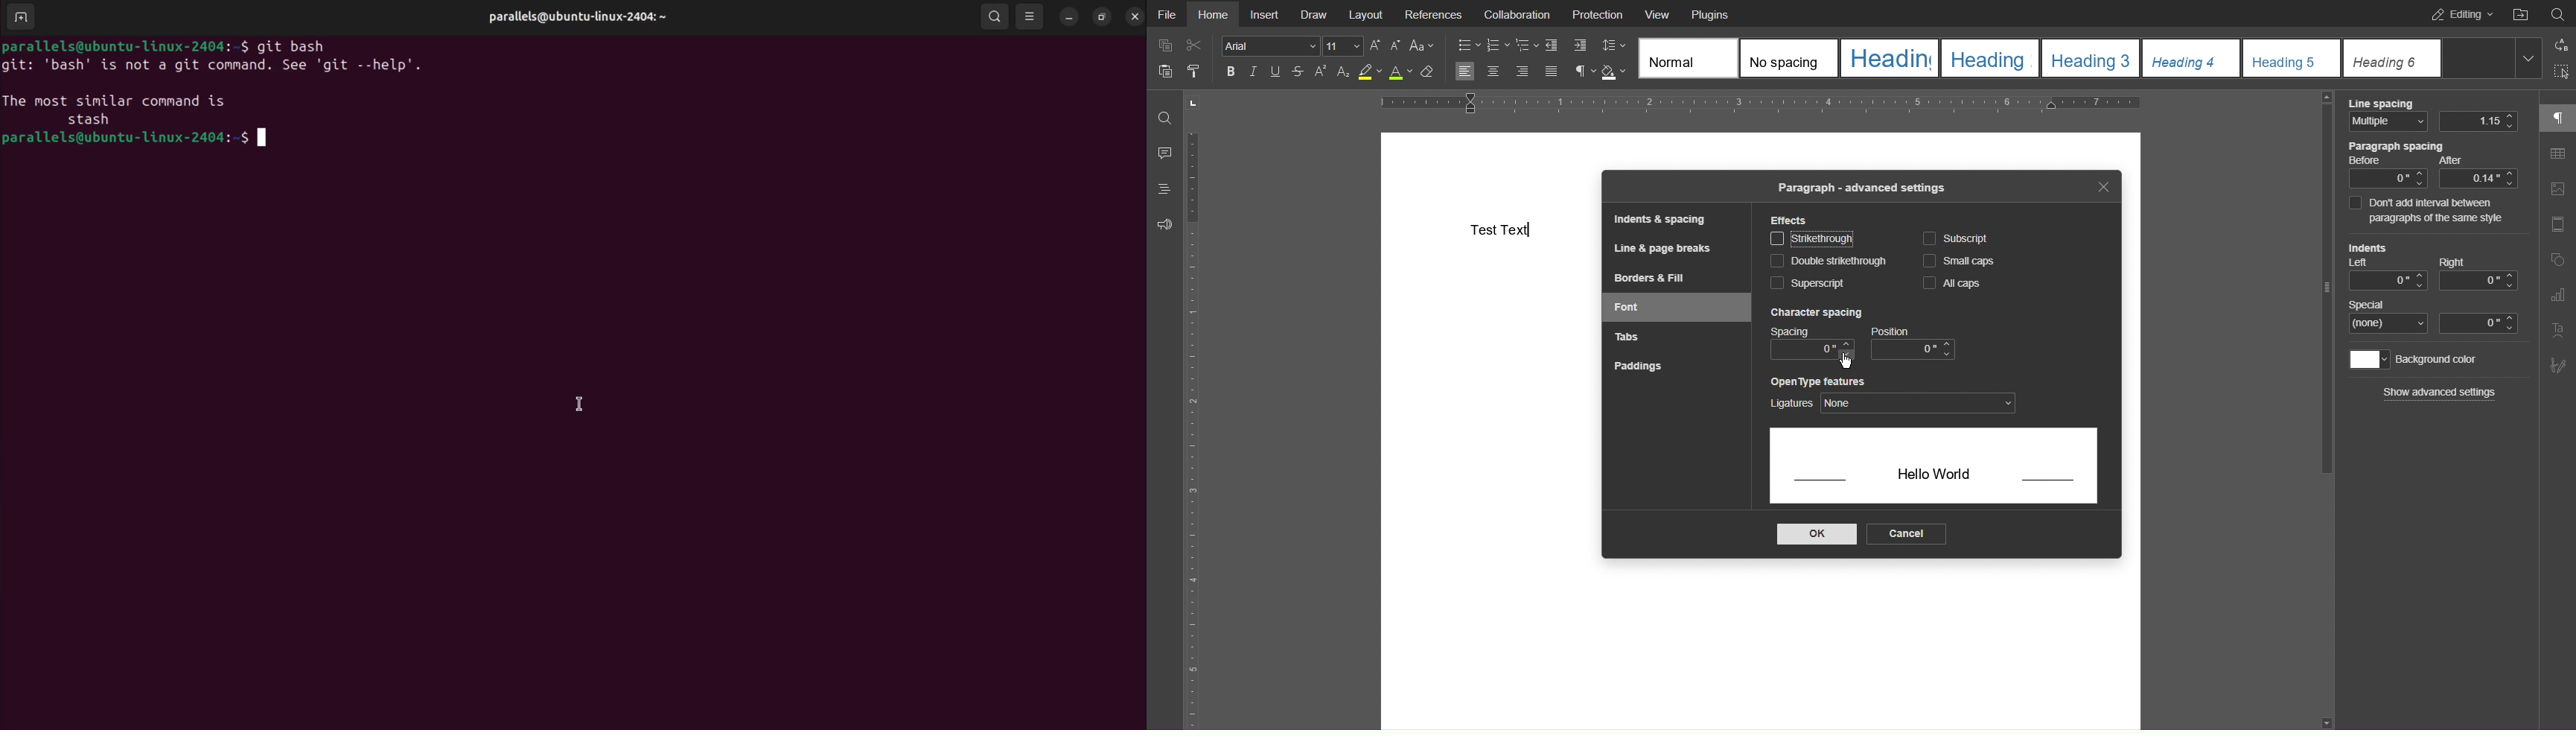 Image resolution: width=2576 pixels, height=756 pixels. Describe the element at coordinates (1343, 72) in the screenshot. I see `Subscript` at that location.